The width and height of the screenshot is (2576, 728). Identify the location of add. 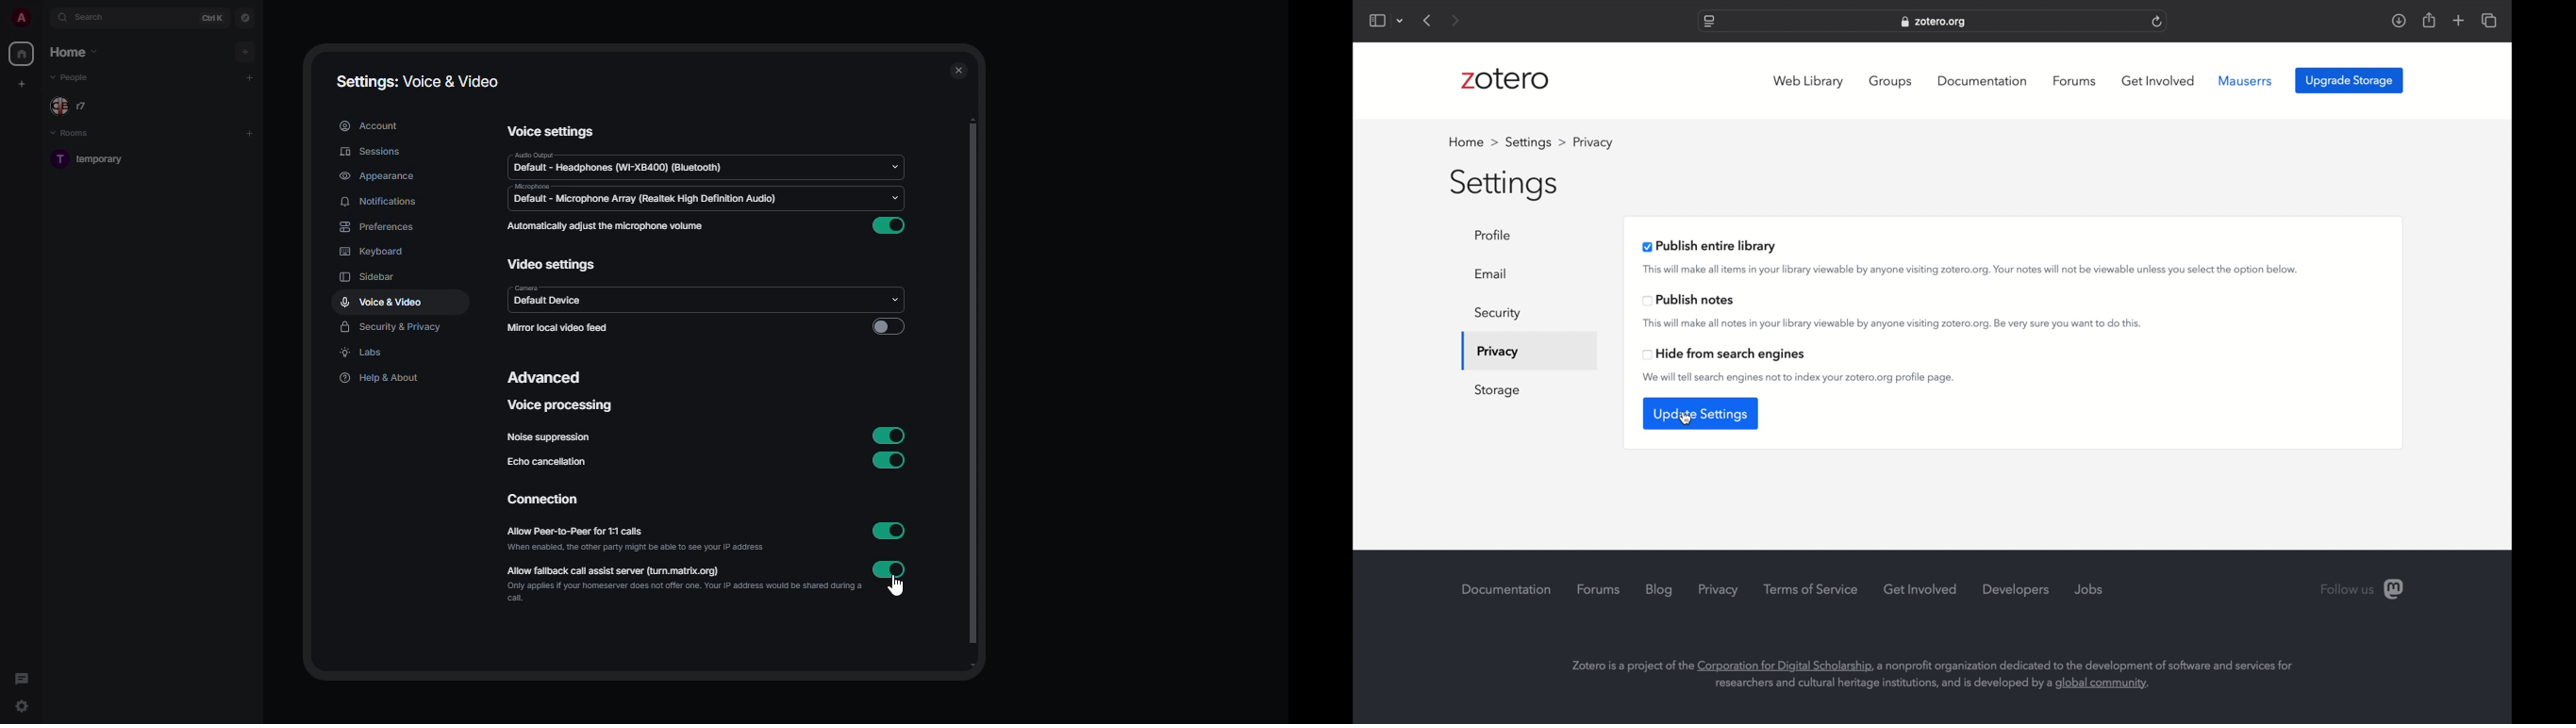
(248, 52).